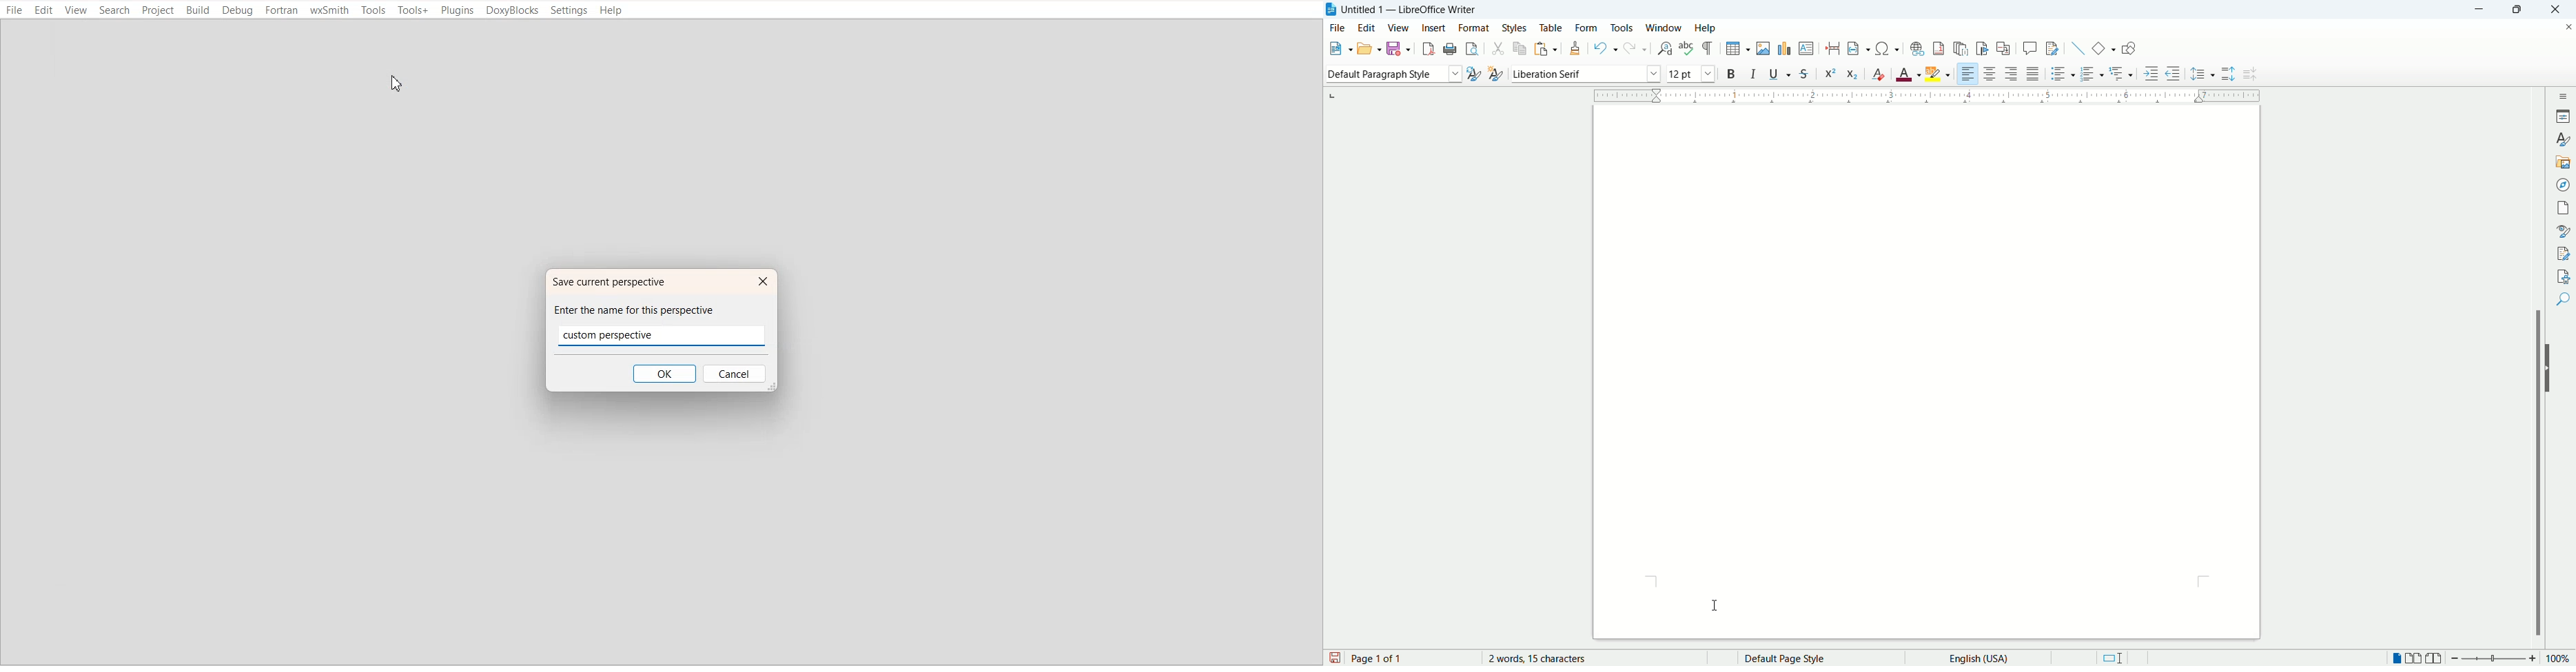 The width and height of the screenshot is (2576, 672). I want to click on update style, so click(1473, 74).